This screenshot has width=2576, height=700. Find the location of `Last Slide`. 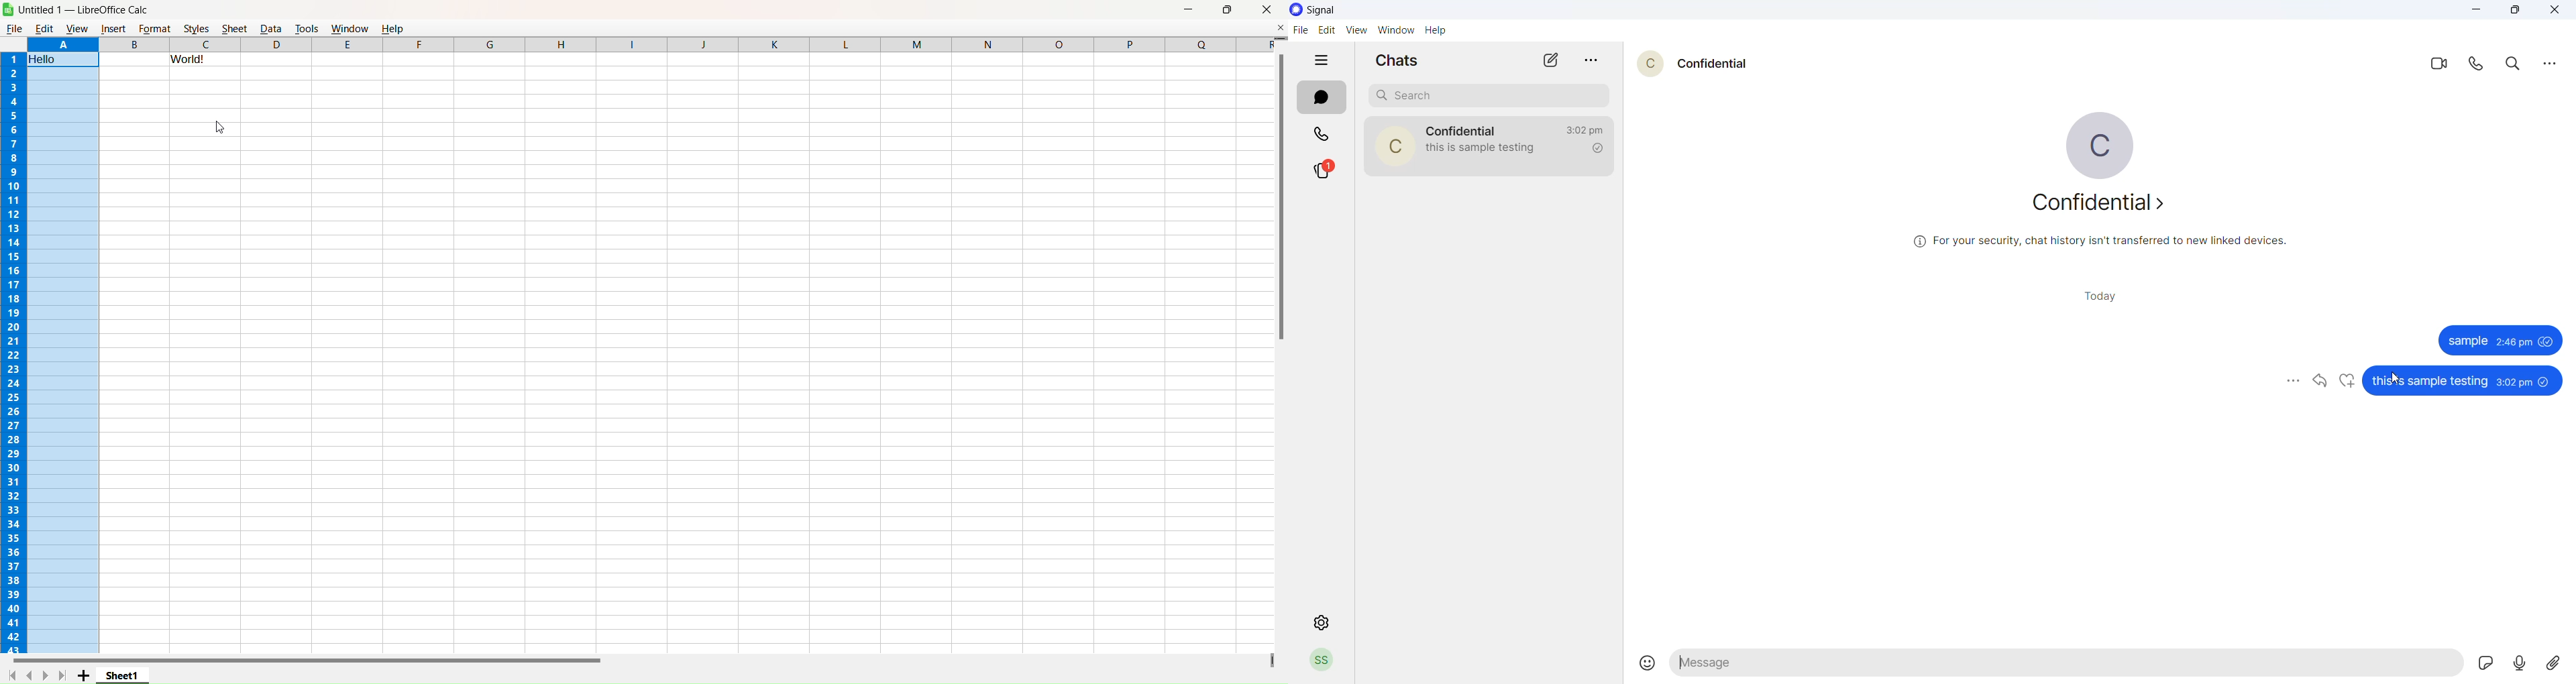

Last Slide is located at coordinates (62, 675).